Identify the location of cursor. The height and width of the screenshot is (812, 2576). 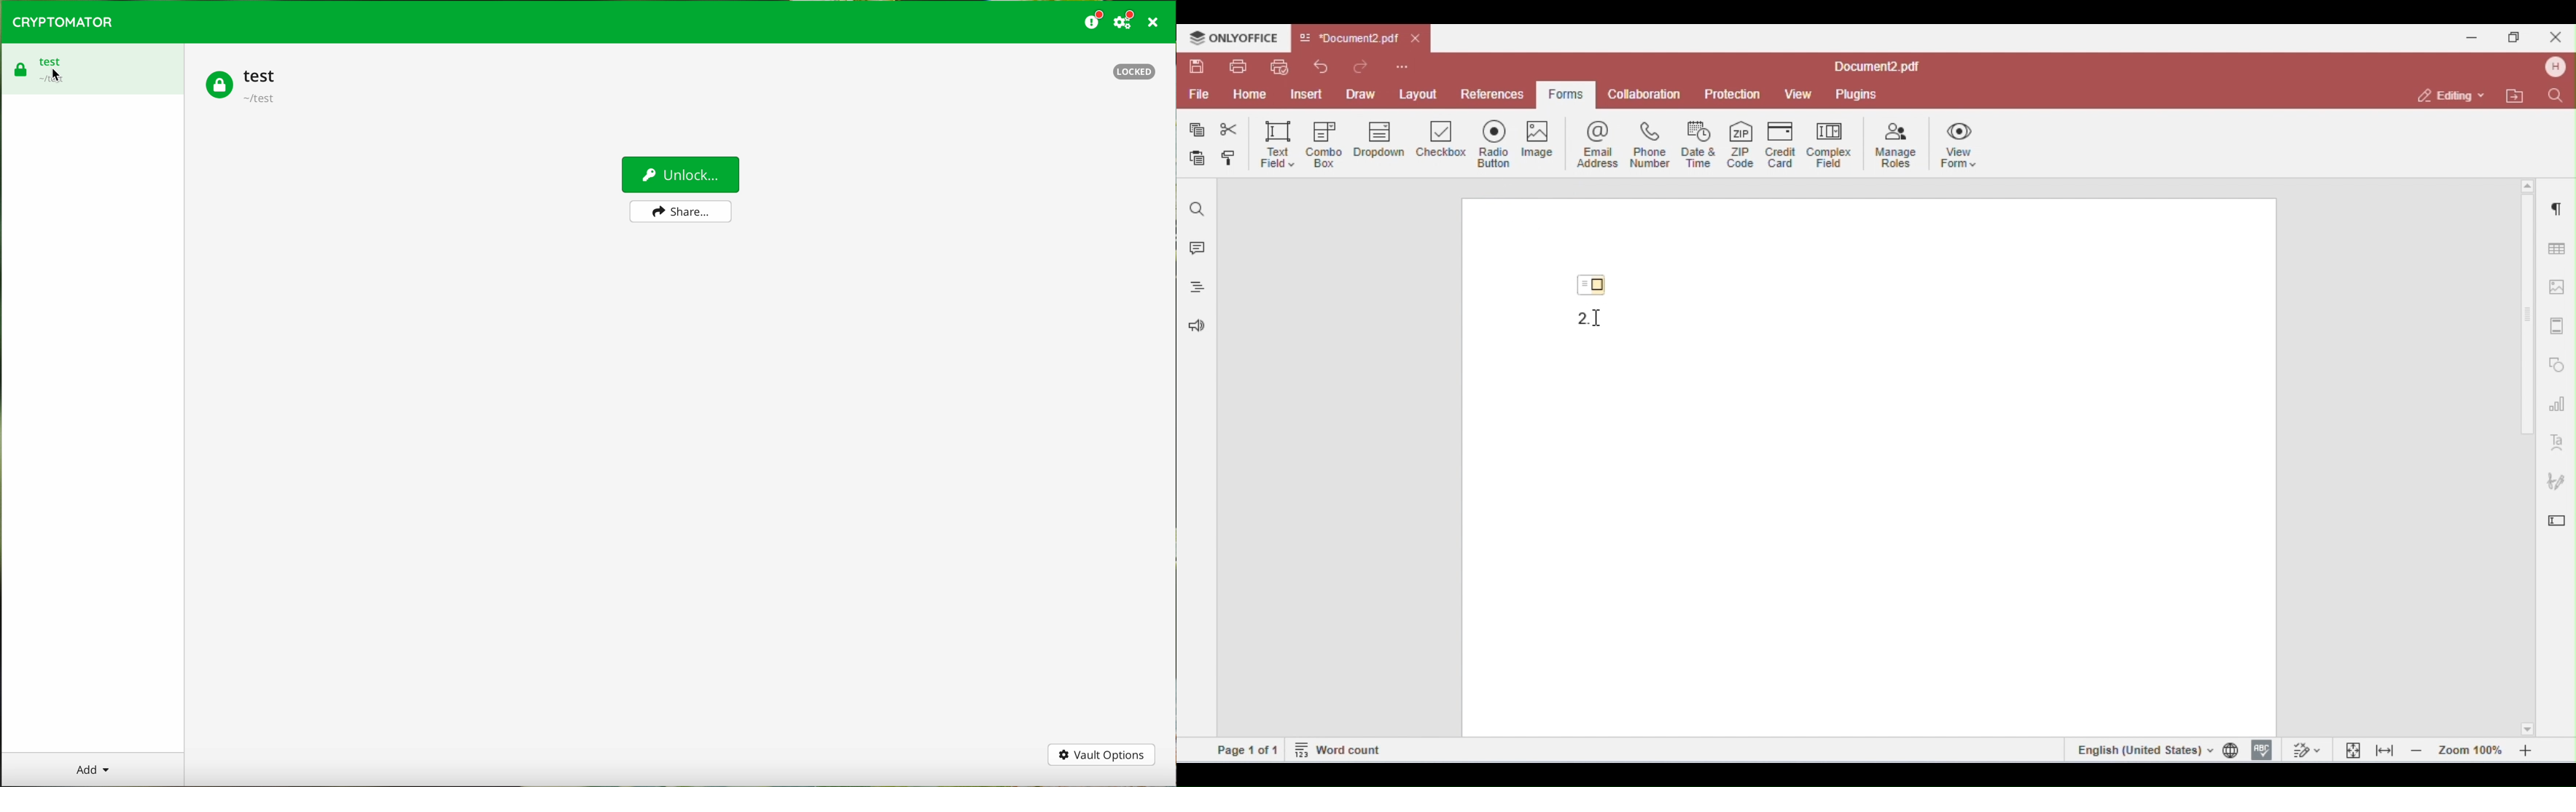
(56, 75).